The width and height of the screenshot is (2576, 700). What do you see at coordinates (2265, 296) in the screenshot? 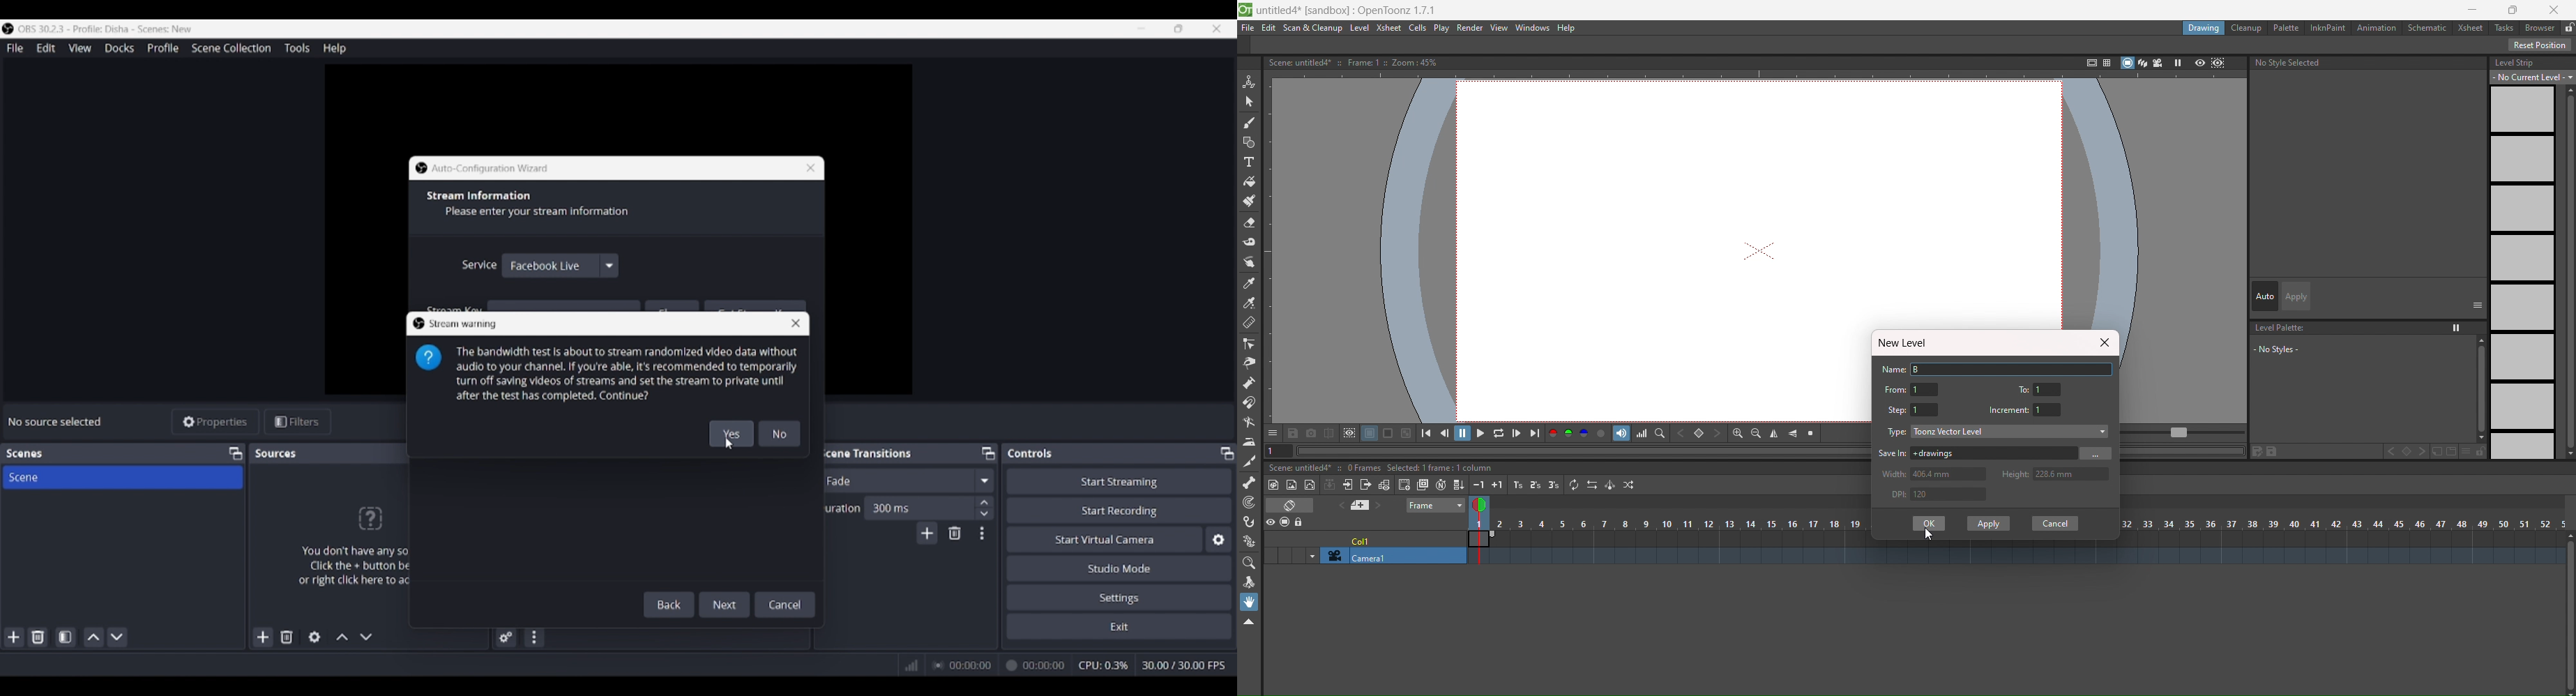
I see `auto` at bounding box center [2265, 296].